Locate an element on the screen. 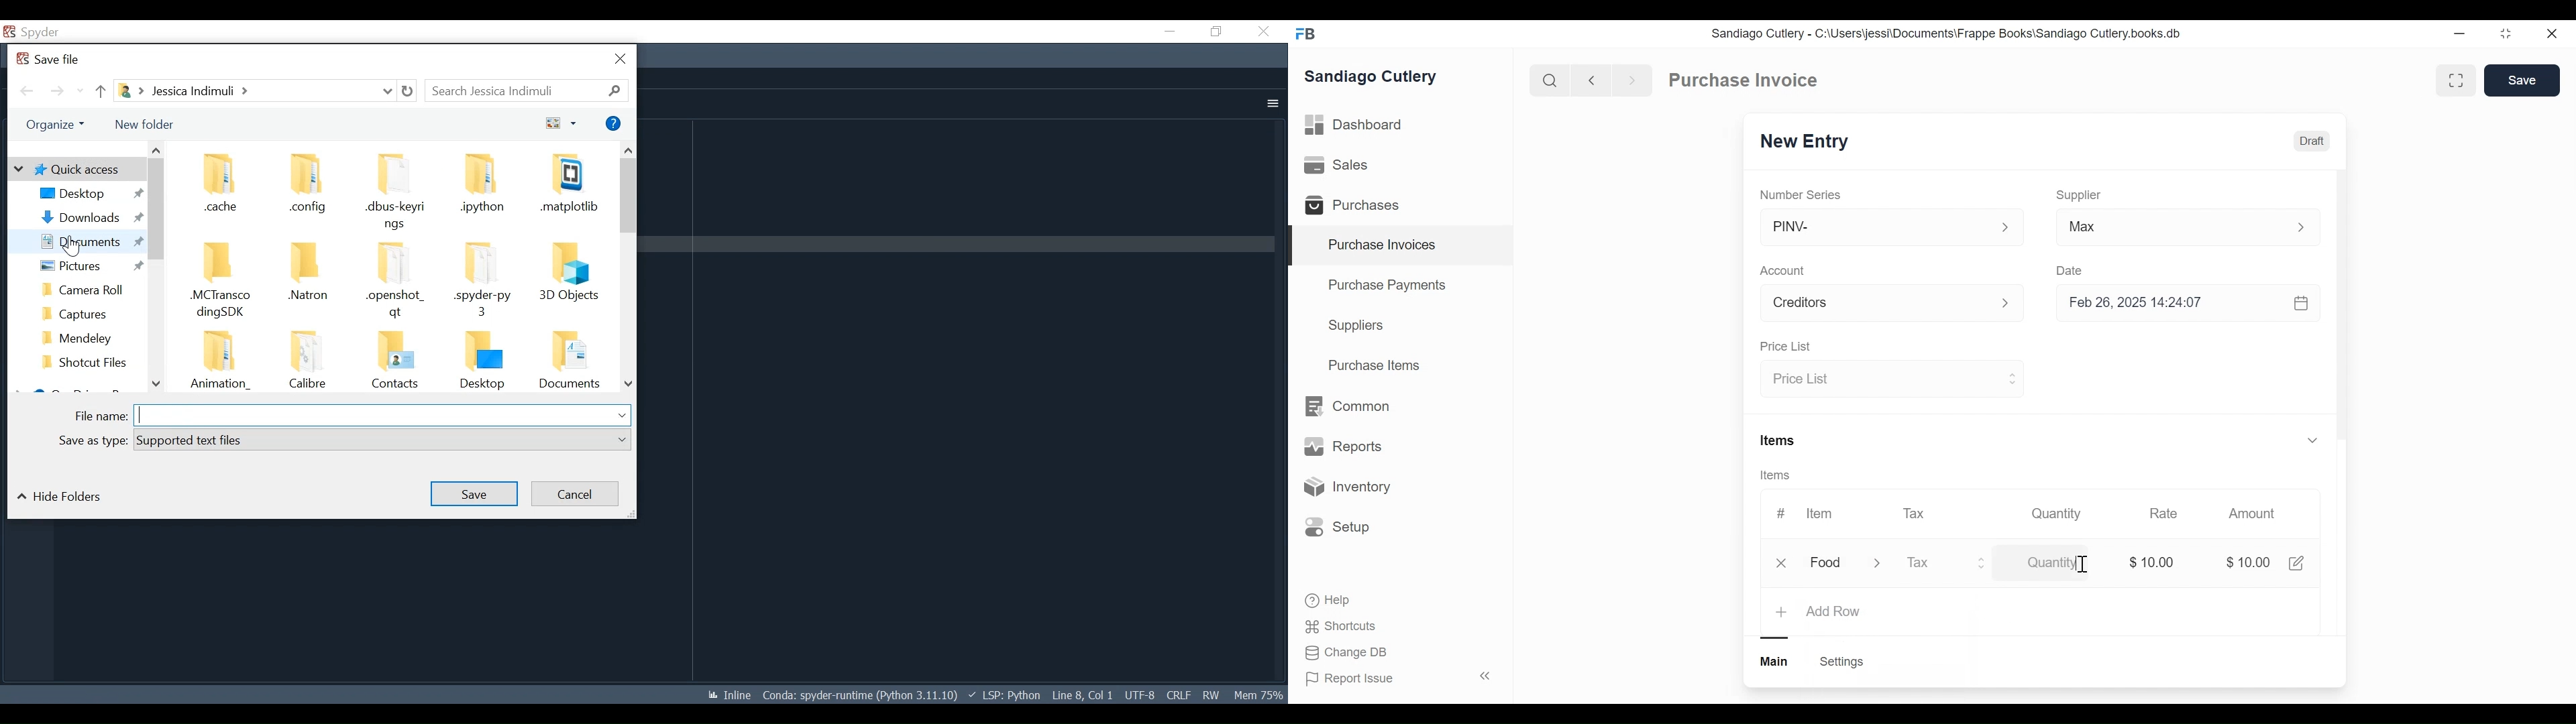  + is located at coordinates (1783, 612).